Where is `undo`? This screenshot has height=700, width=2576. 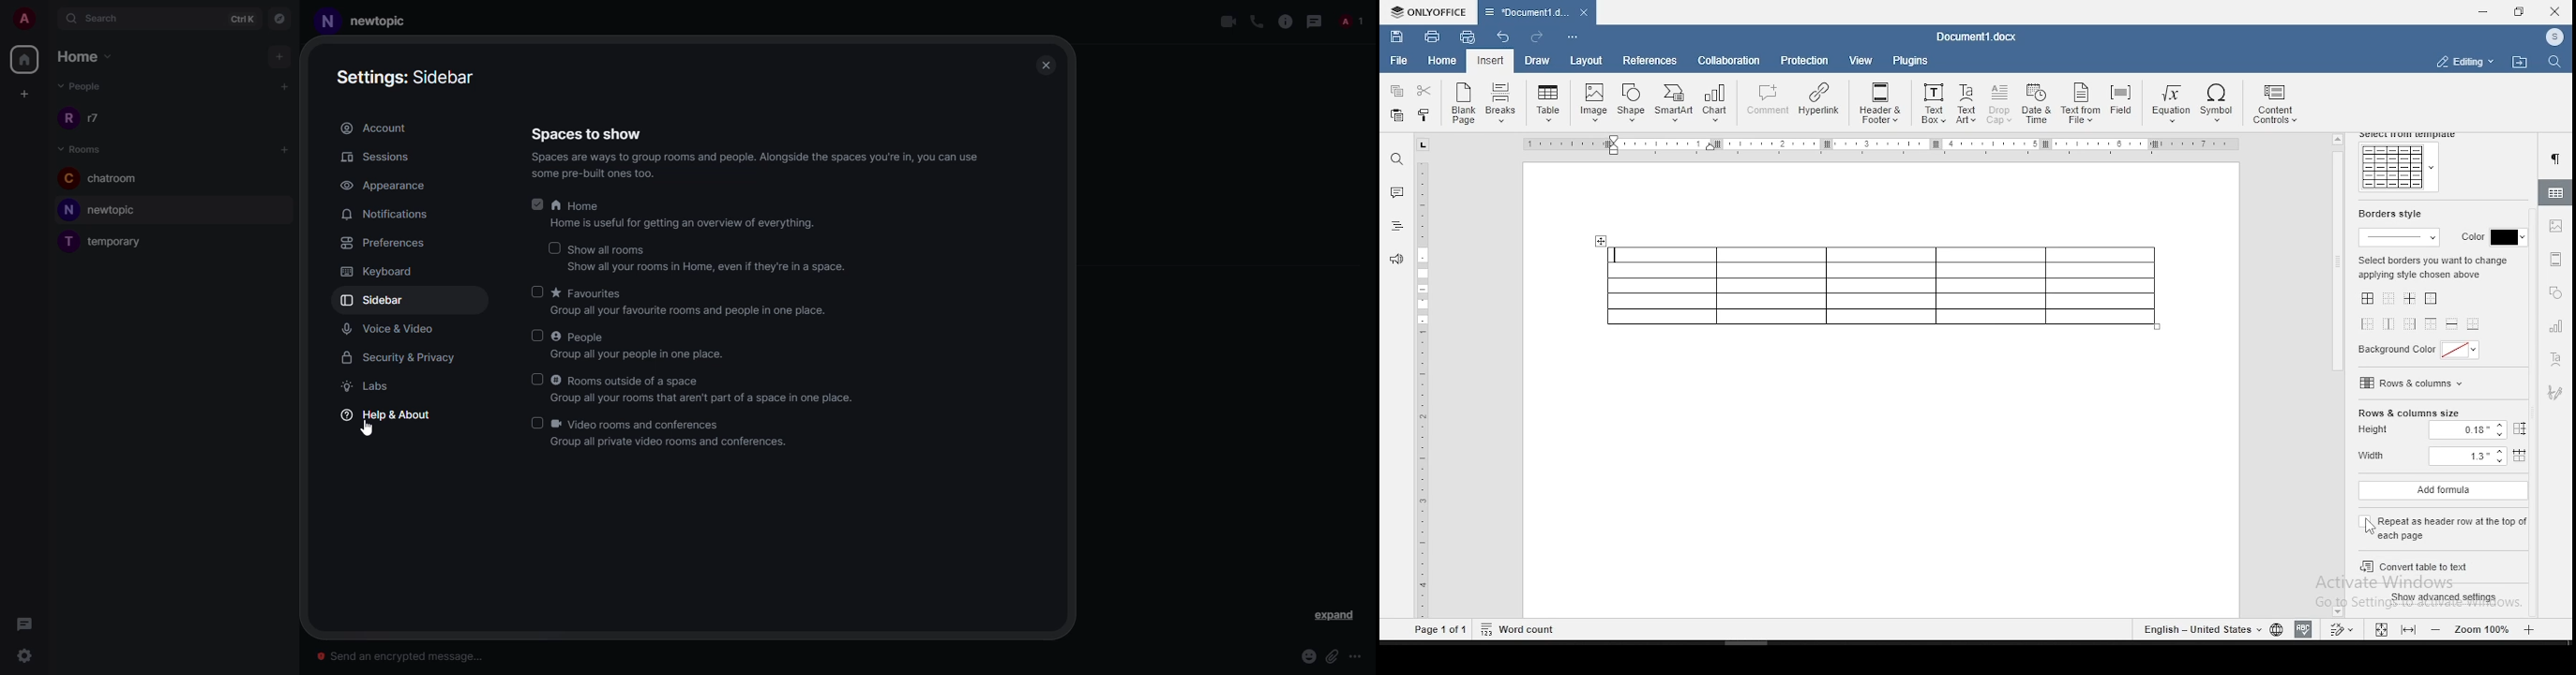 undo is located at coordinates (1506, 38).